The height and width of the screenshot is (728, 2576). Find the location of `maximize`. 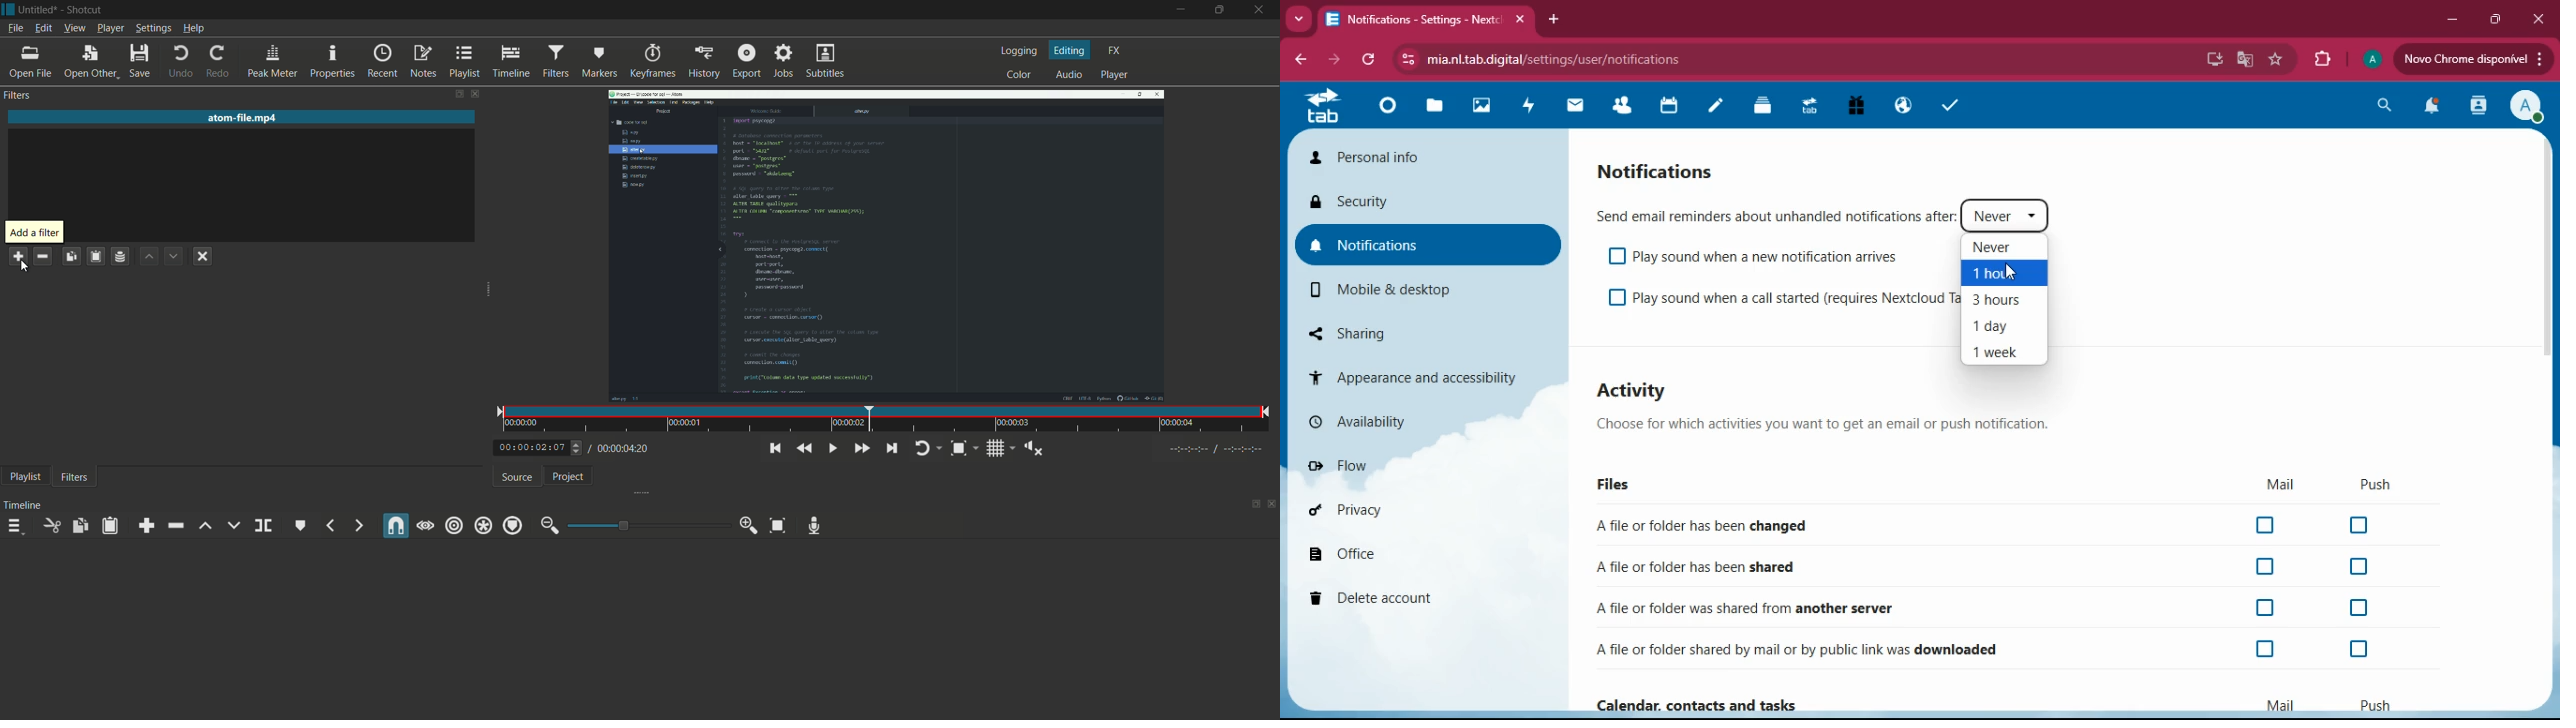

maximize is located at coordinates (2494, 20).